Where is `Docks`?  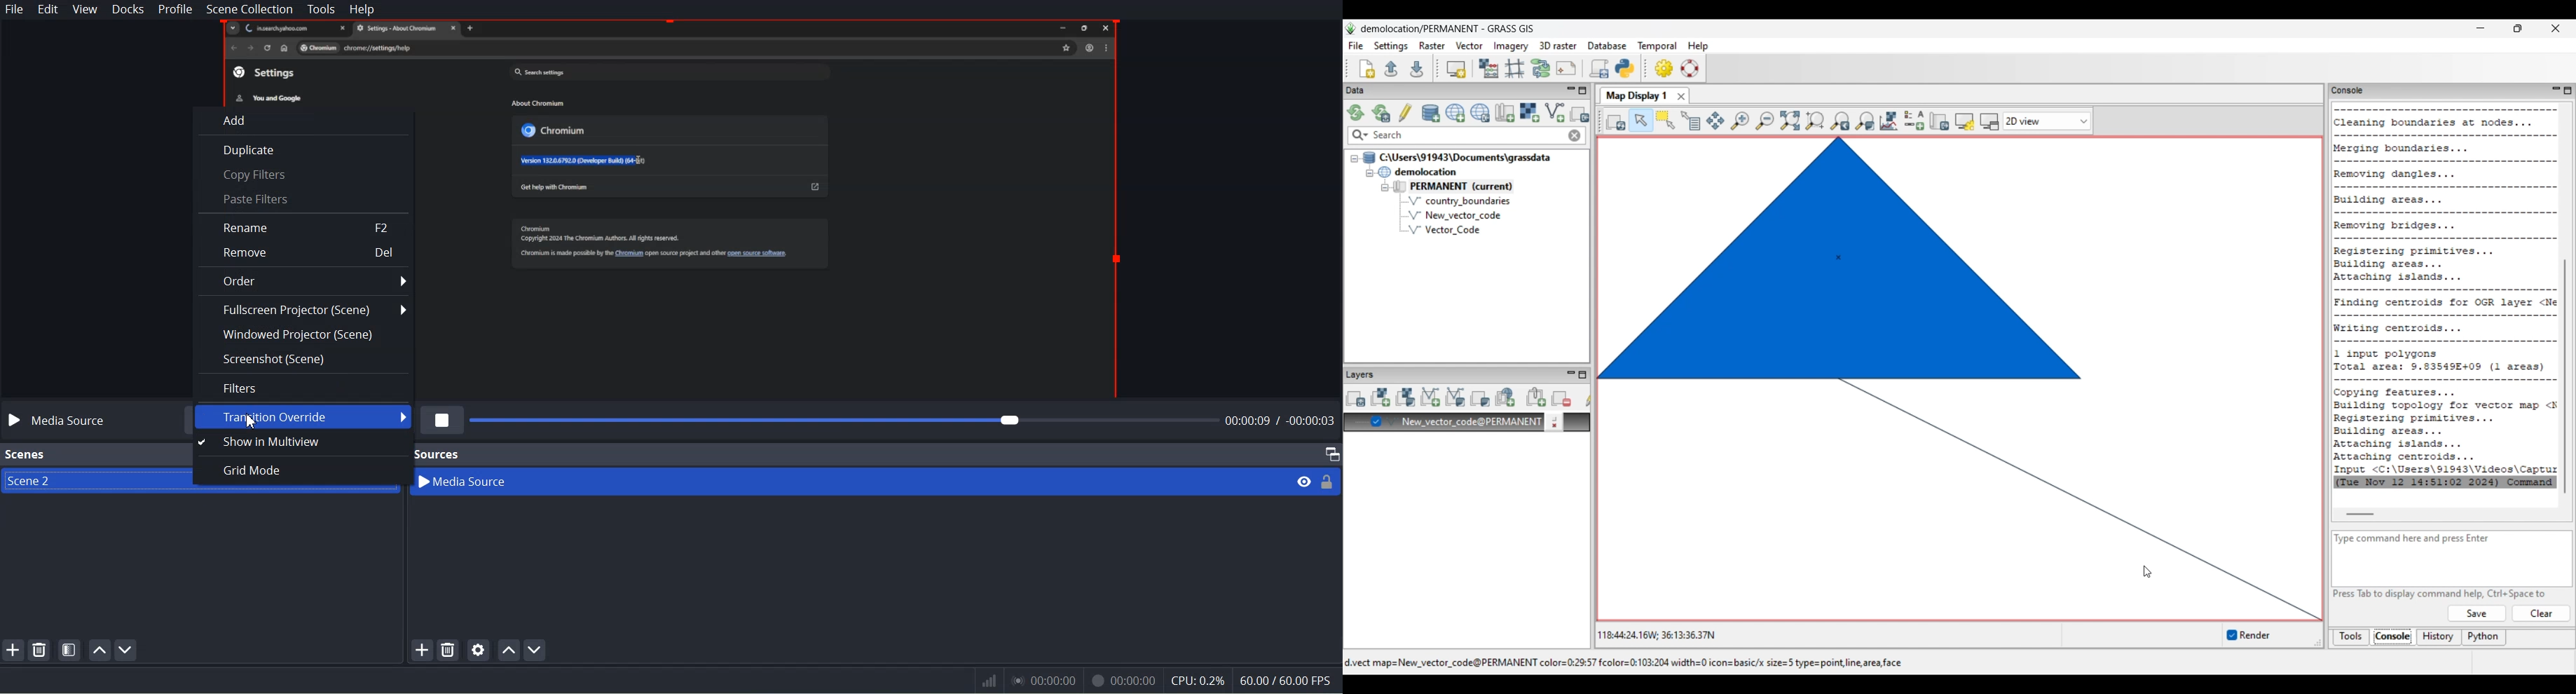
Docks is located at coordinates (128, 10).